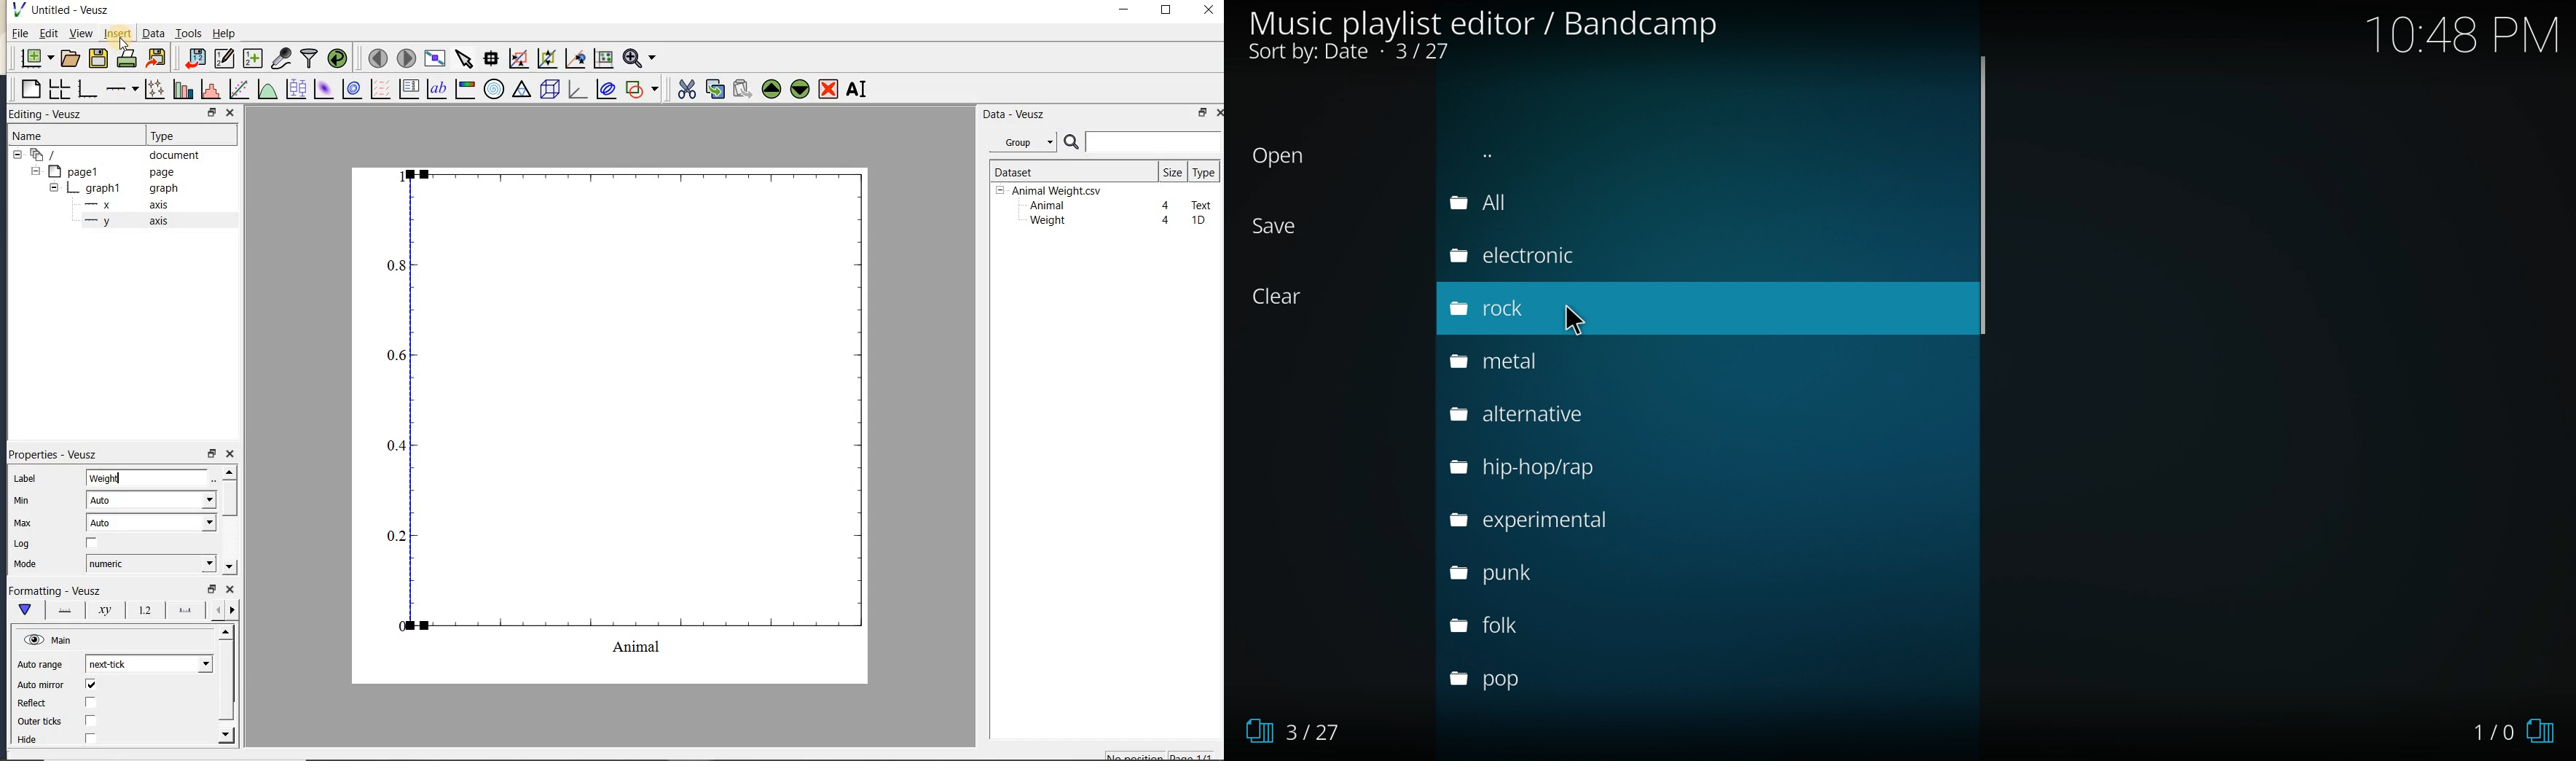  I want to click on hide, so click(36, 740).